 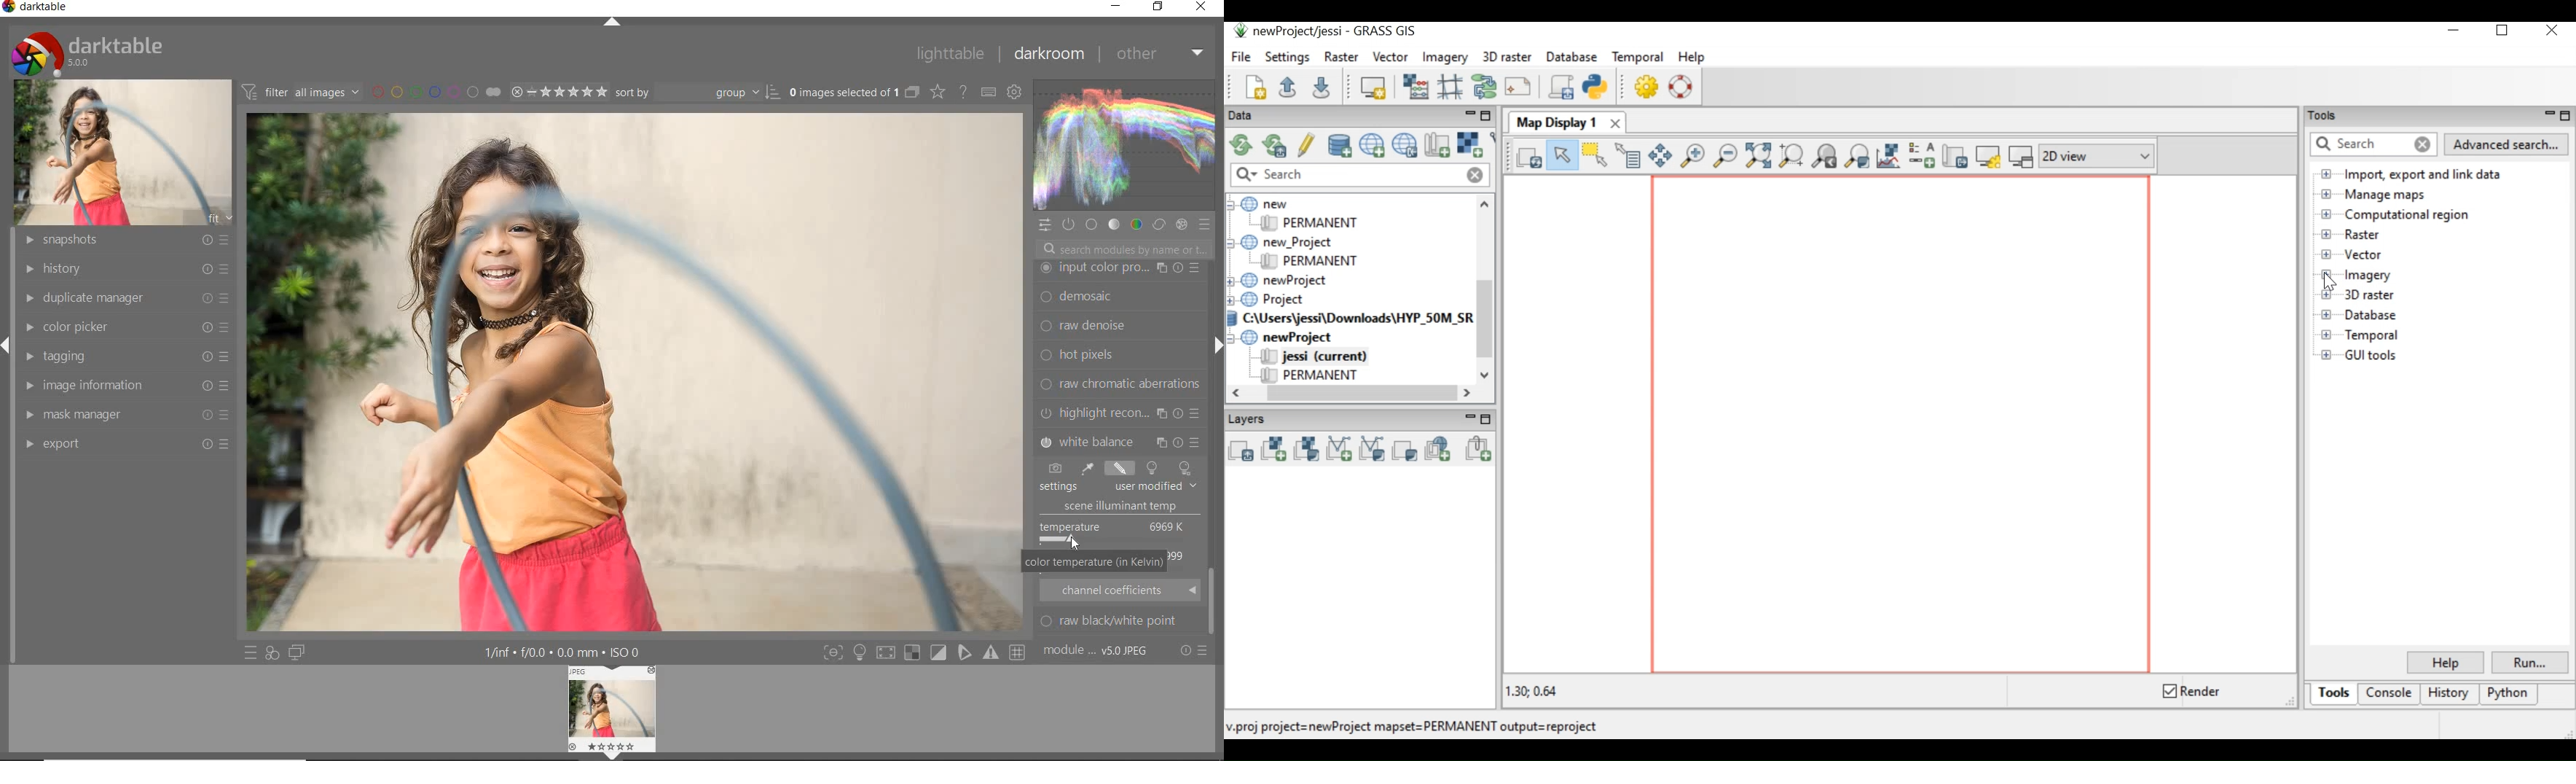 What do you see at coordinates (1286, 56) in the screenshot?
I see `Settings` at bounding box center [1286, 56].